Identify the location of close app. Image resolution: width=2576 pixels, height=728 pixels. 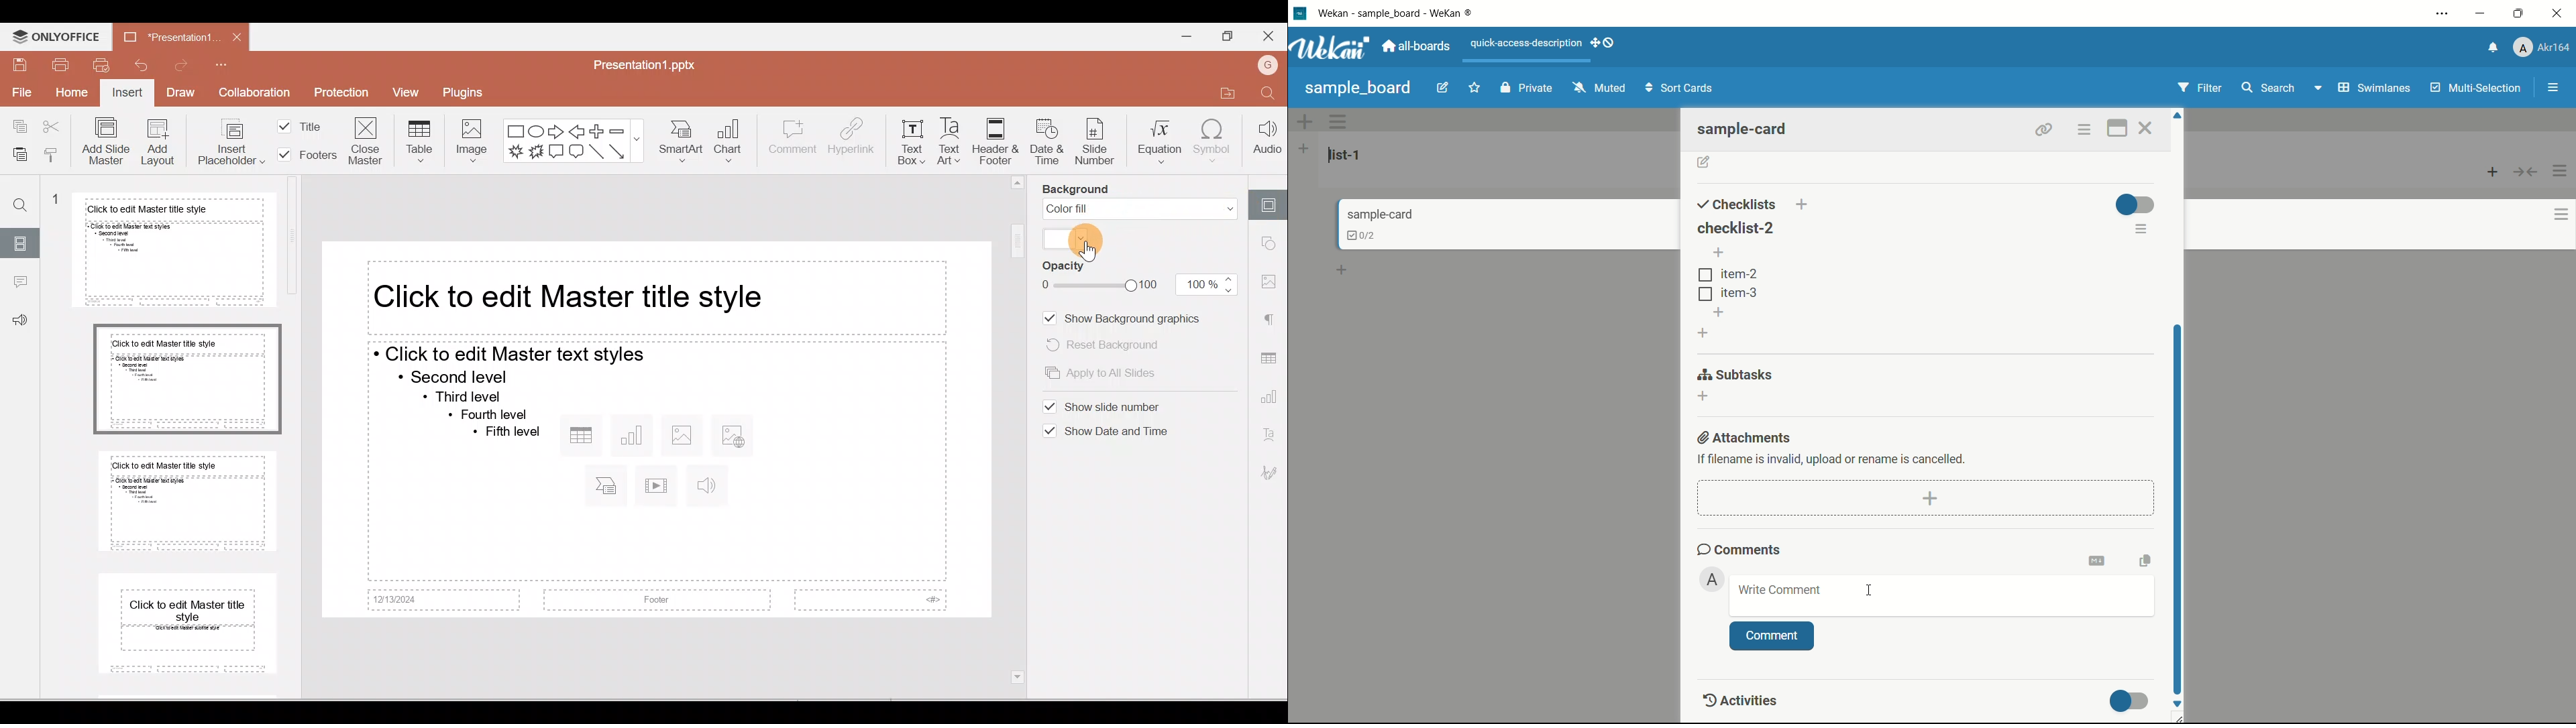
(2559, 13).